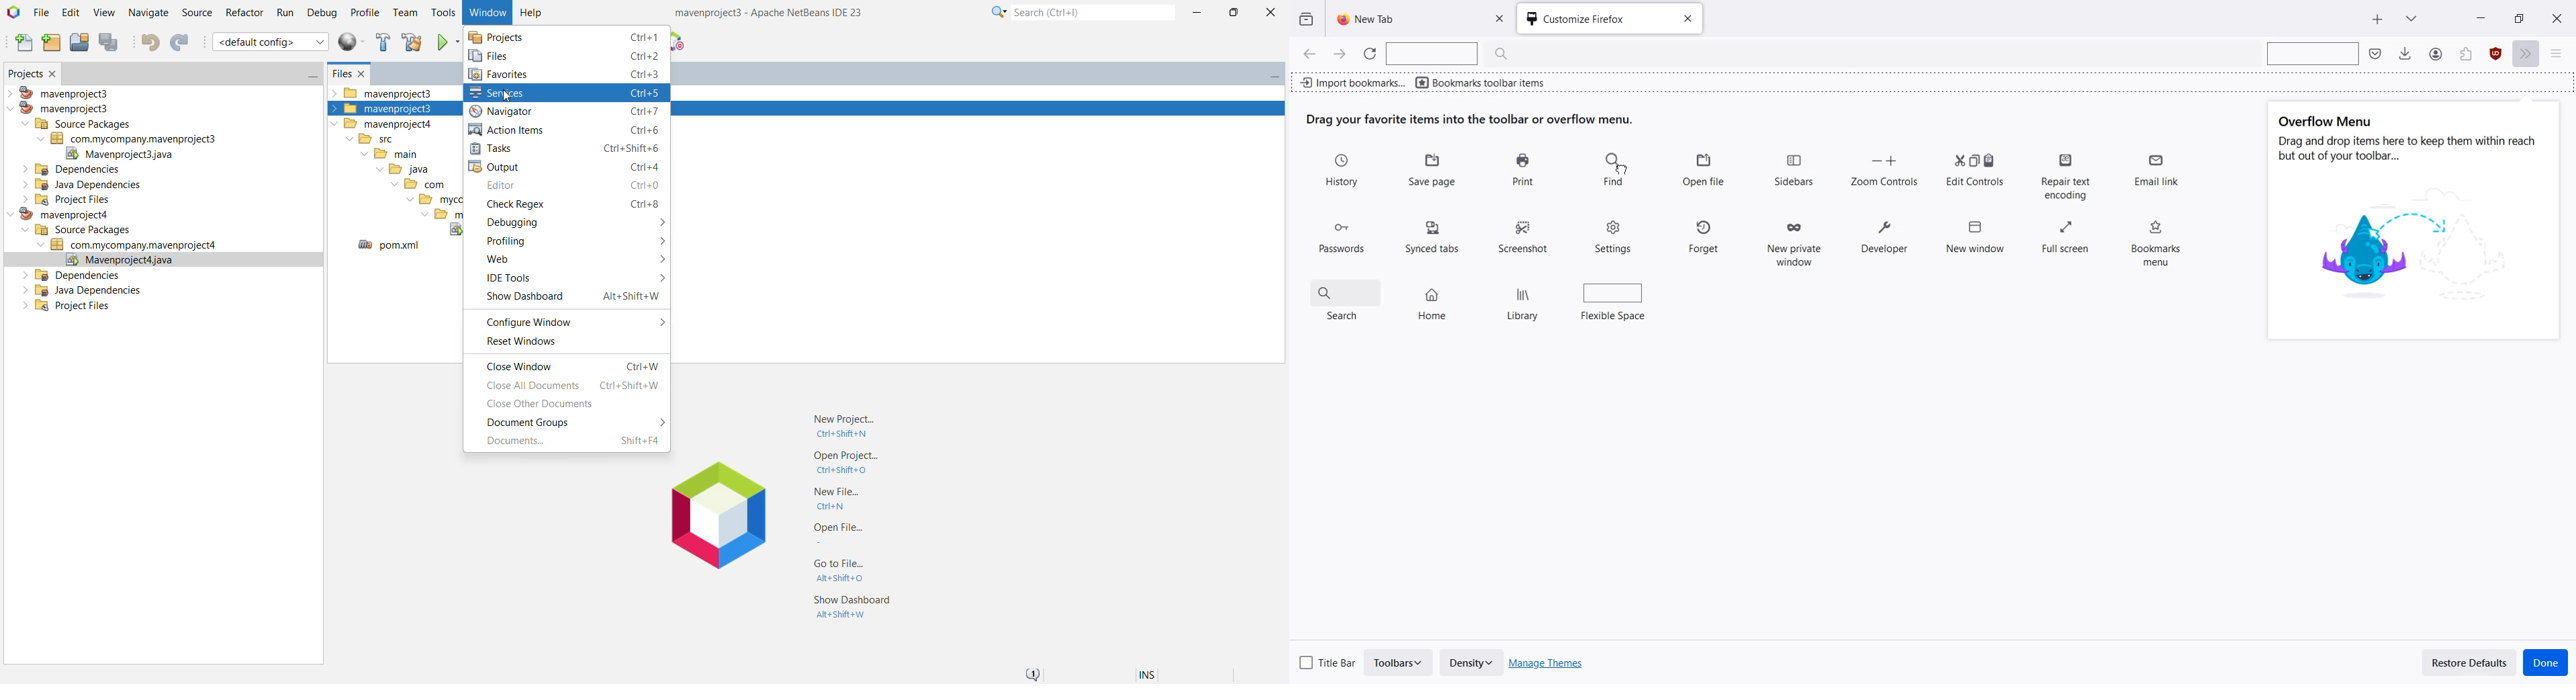 Image resolution: width=2576 pixels, height=700 pixels. Describe the element at coordinates (1399, 663) in the screenshot. I see `Toolbars` at that location.